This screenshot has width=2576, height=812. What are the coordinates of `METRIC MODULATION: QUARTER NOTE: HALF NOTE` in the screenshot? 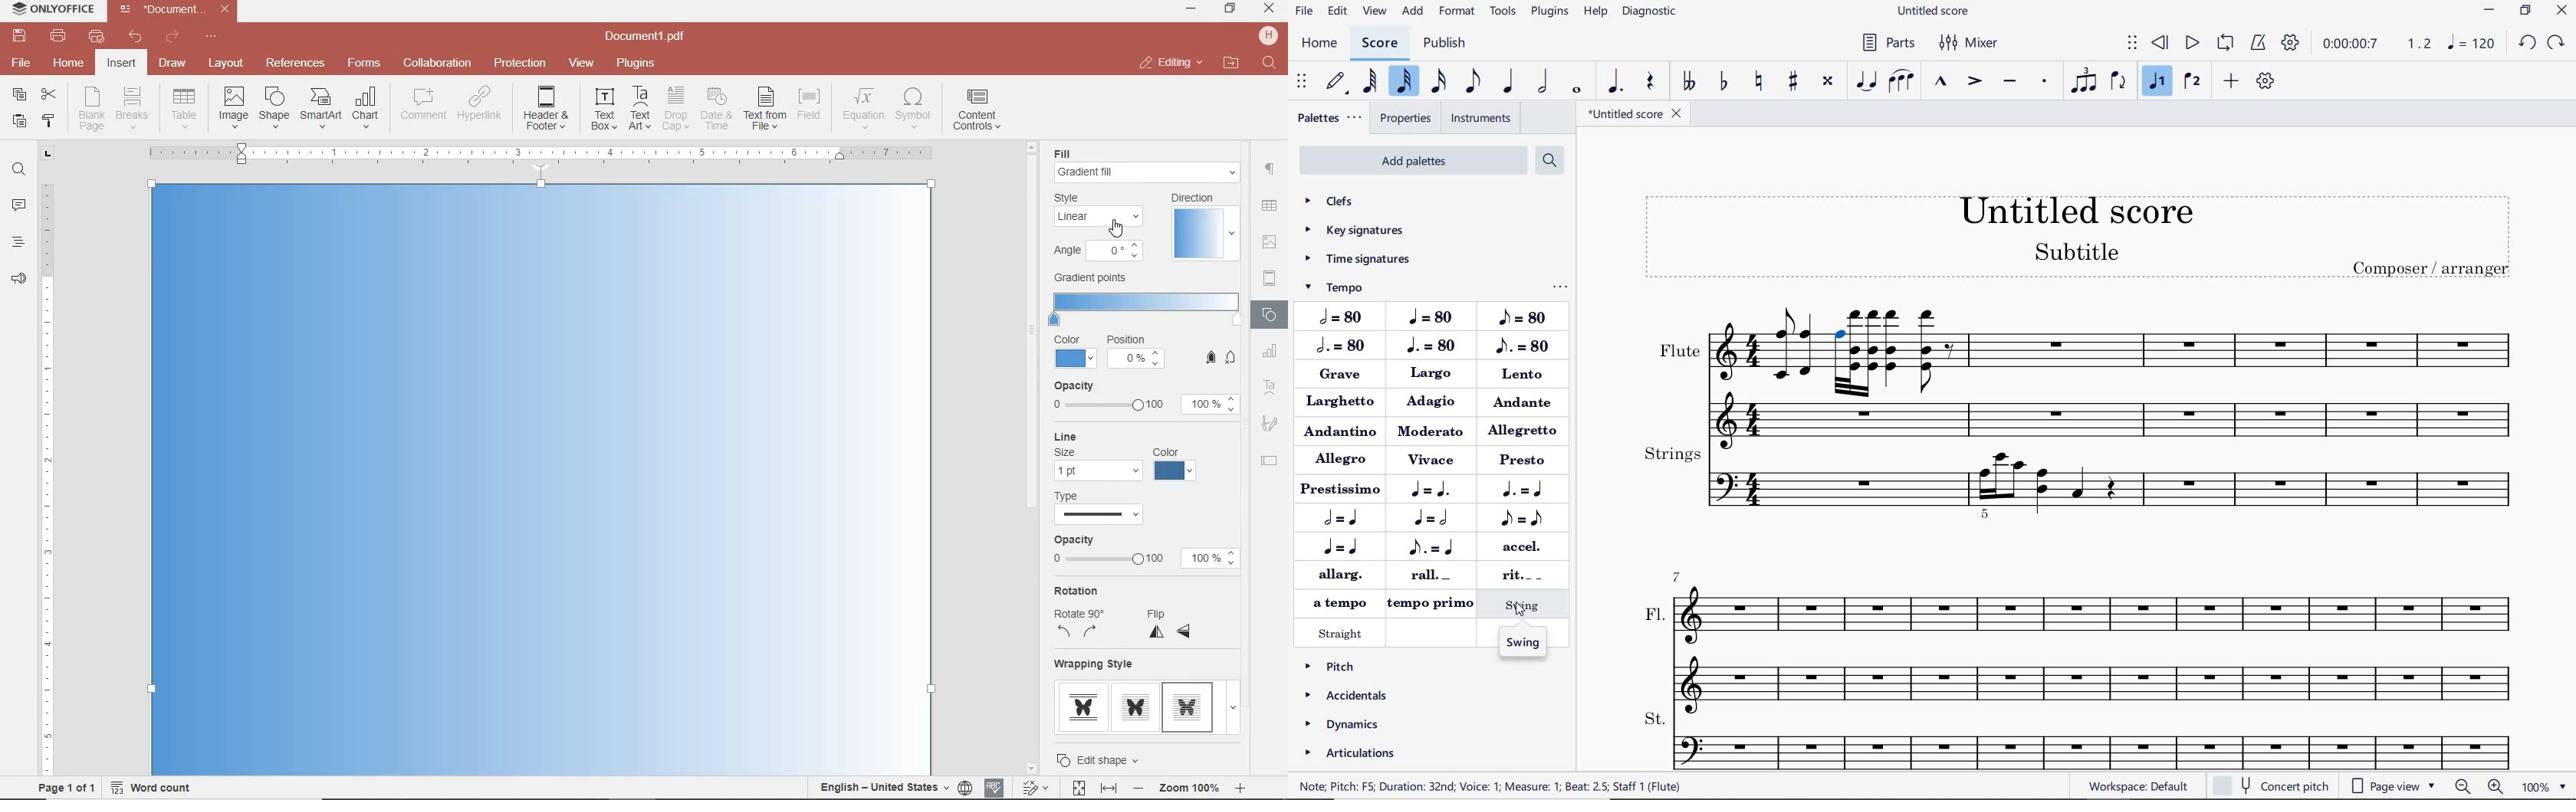 It's located at (1434, 518).